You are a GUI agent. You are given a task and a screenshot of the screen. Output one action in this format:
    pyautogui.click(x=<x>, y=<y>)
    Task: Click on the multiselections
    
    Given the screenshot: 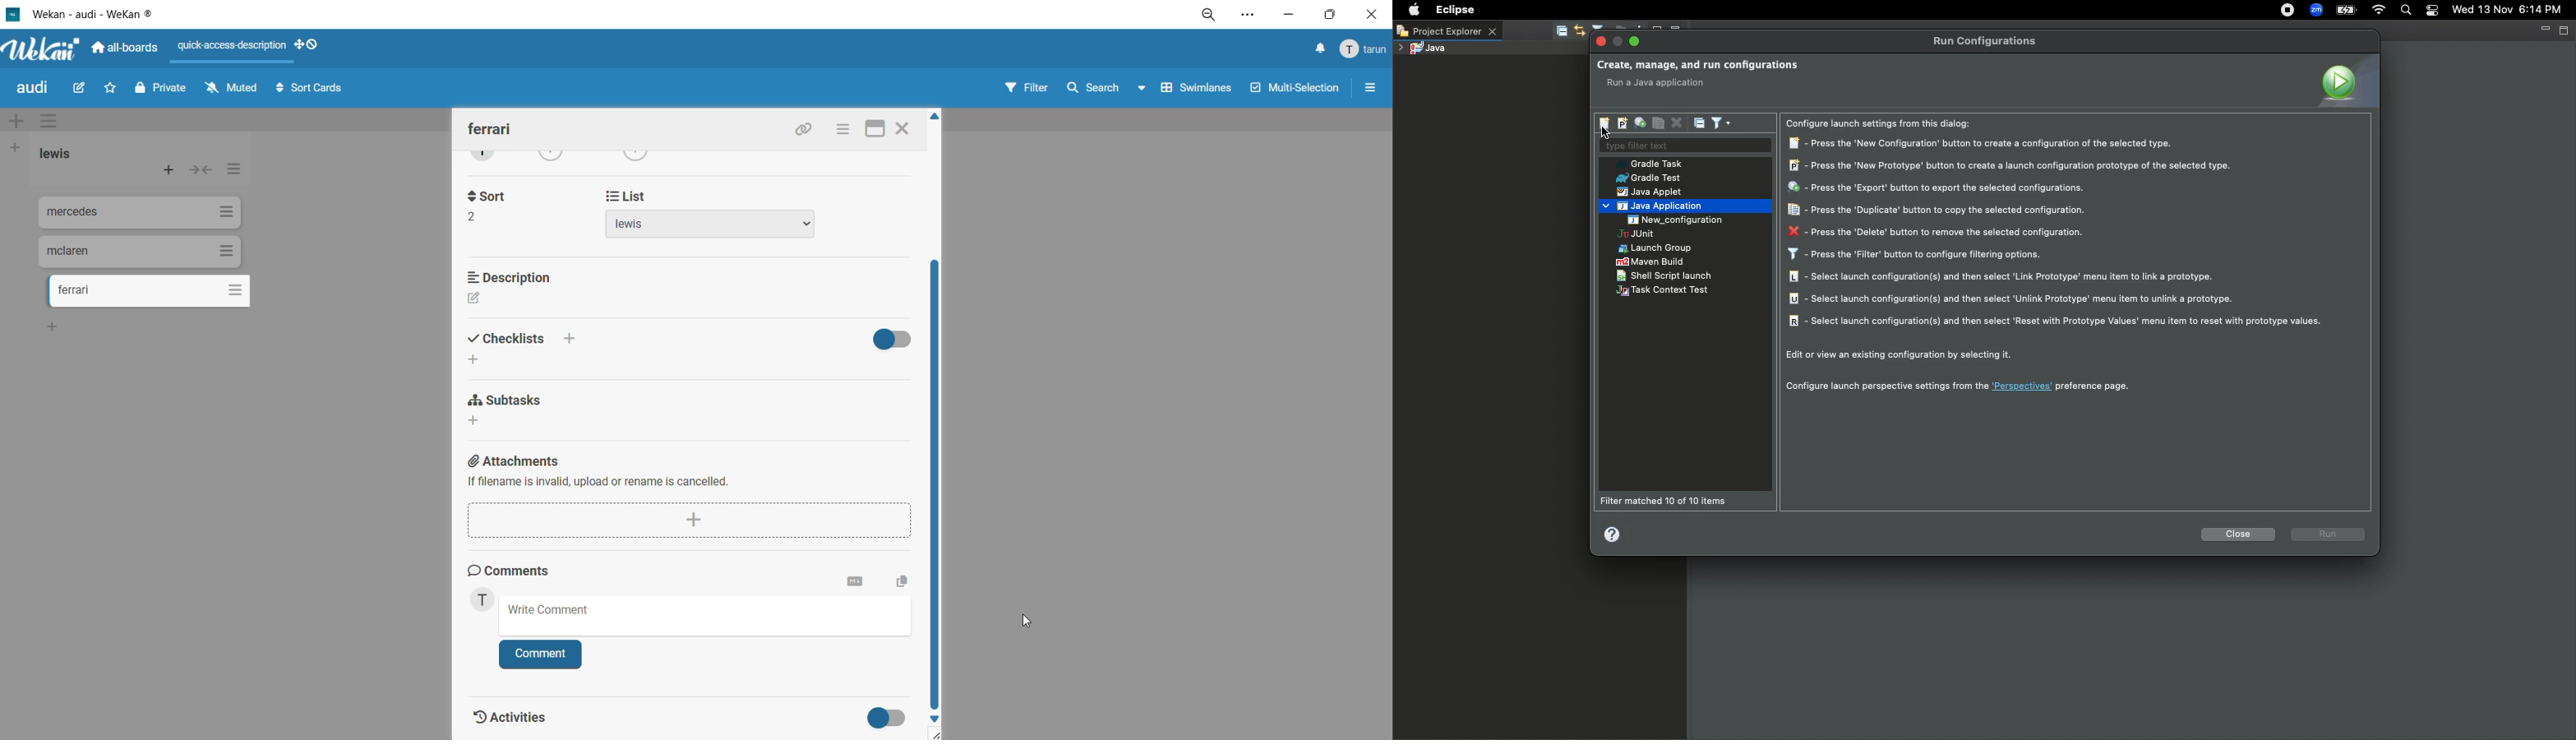 What is the action you would take?
    pyautogui.click(x=1292, y=90)
    